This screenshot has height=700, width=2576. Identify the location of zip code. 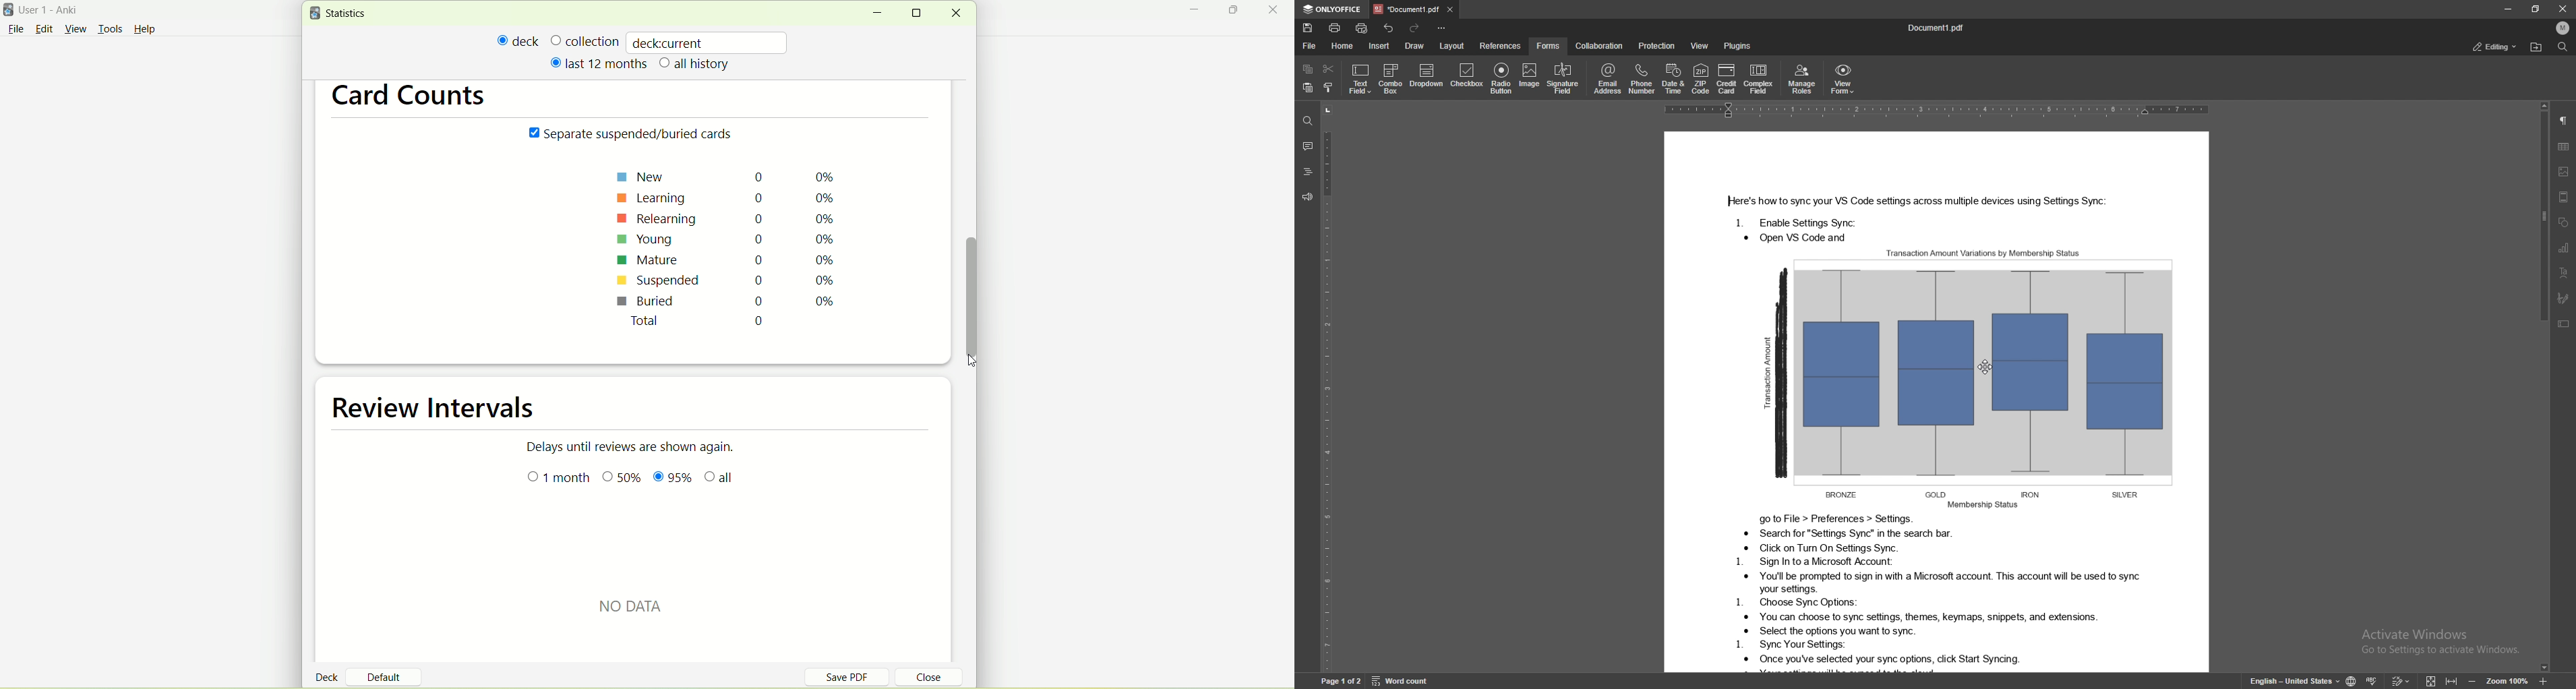
(1701, 78).